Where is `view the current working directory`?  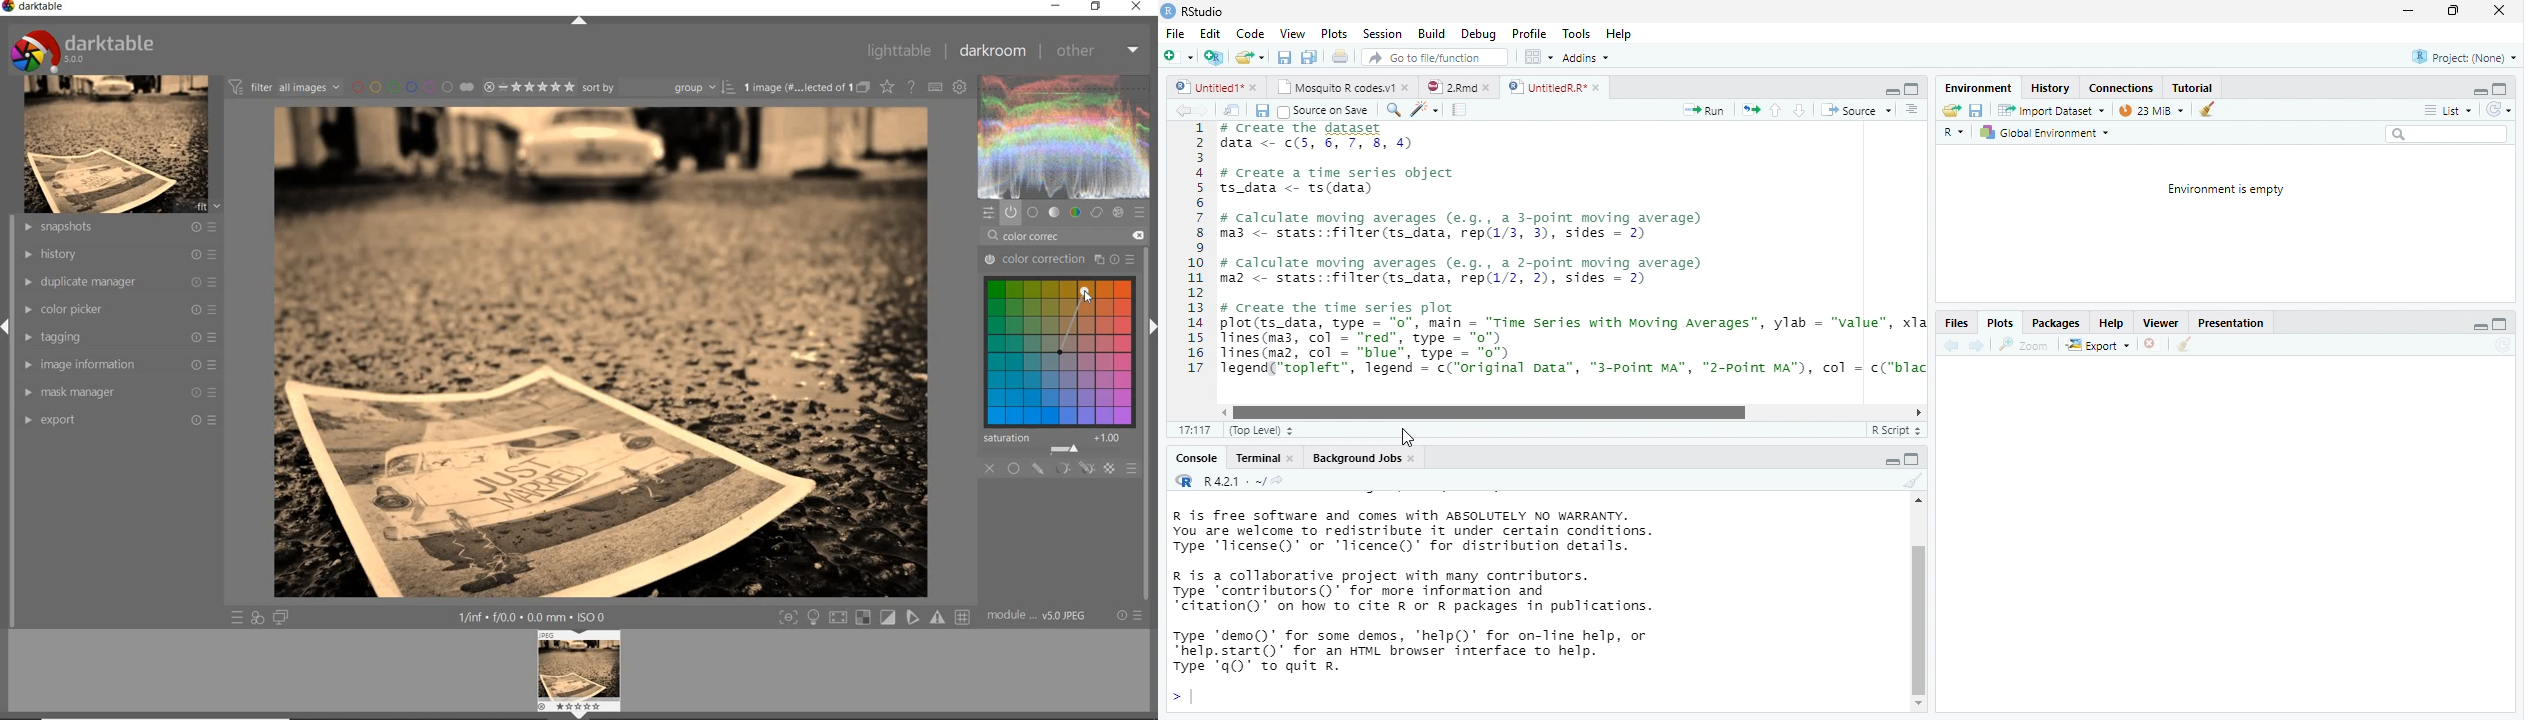
view the current working directory is located at coordinates (1278, 480).